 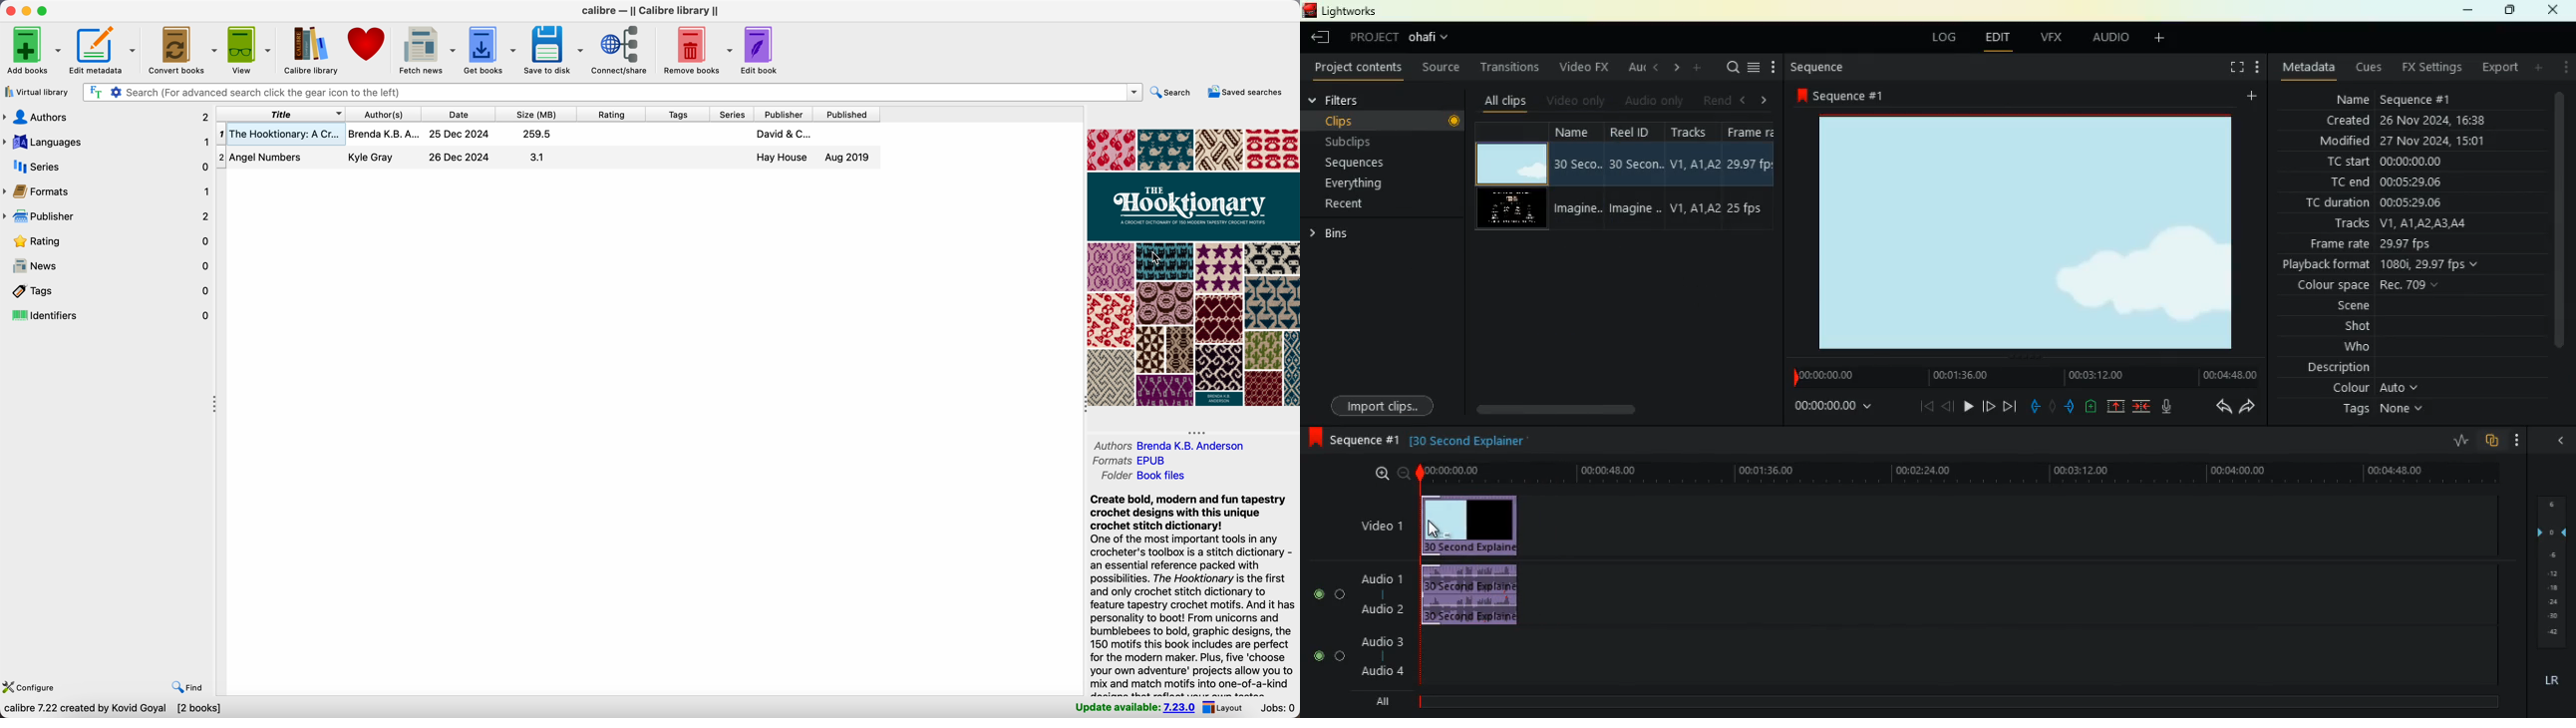 I want to click on data, so click(x=112, y=709).